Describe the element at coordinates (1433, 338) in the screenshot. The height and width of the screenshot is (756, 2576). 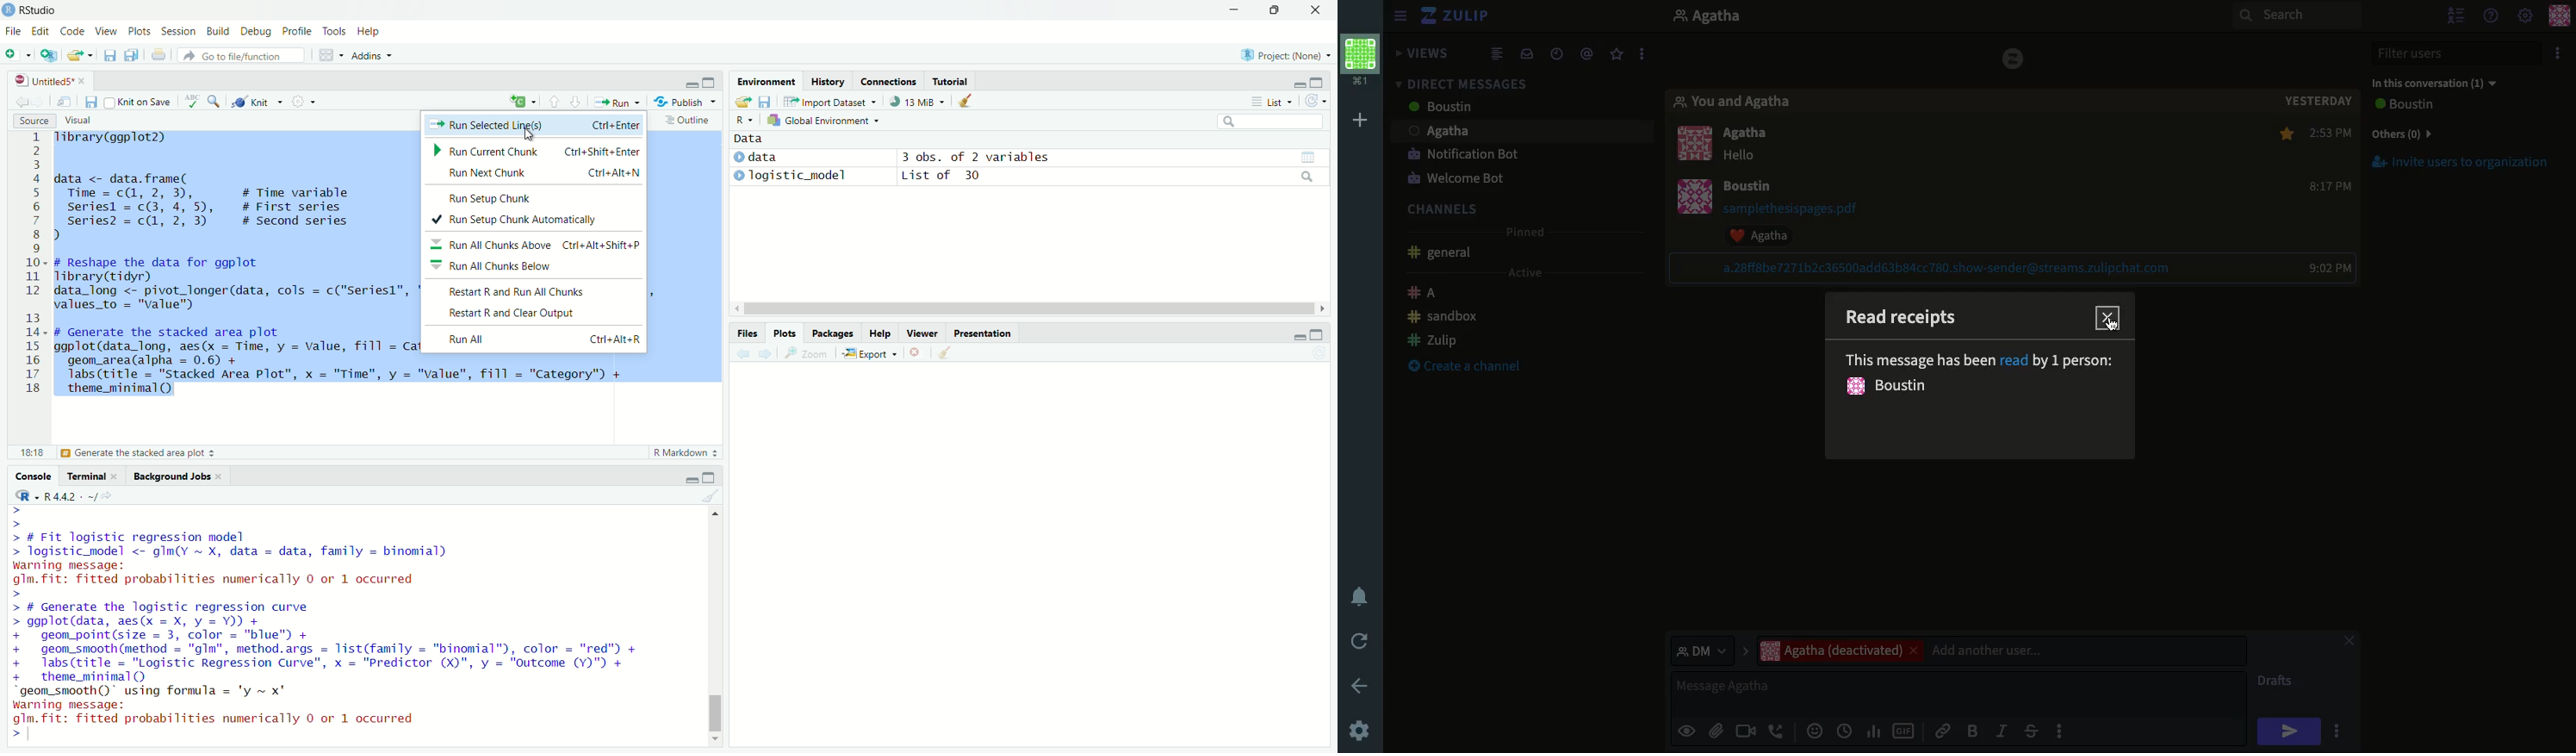
I see `Zulip` at that location.